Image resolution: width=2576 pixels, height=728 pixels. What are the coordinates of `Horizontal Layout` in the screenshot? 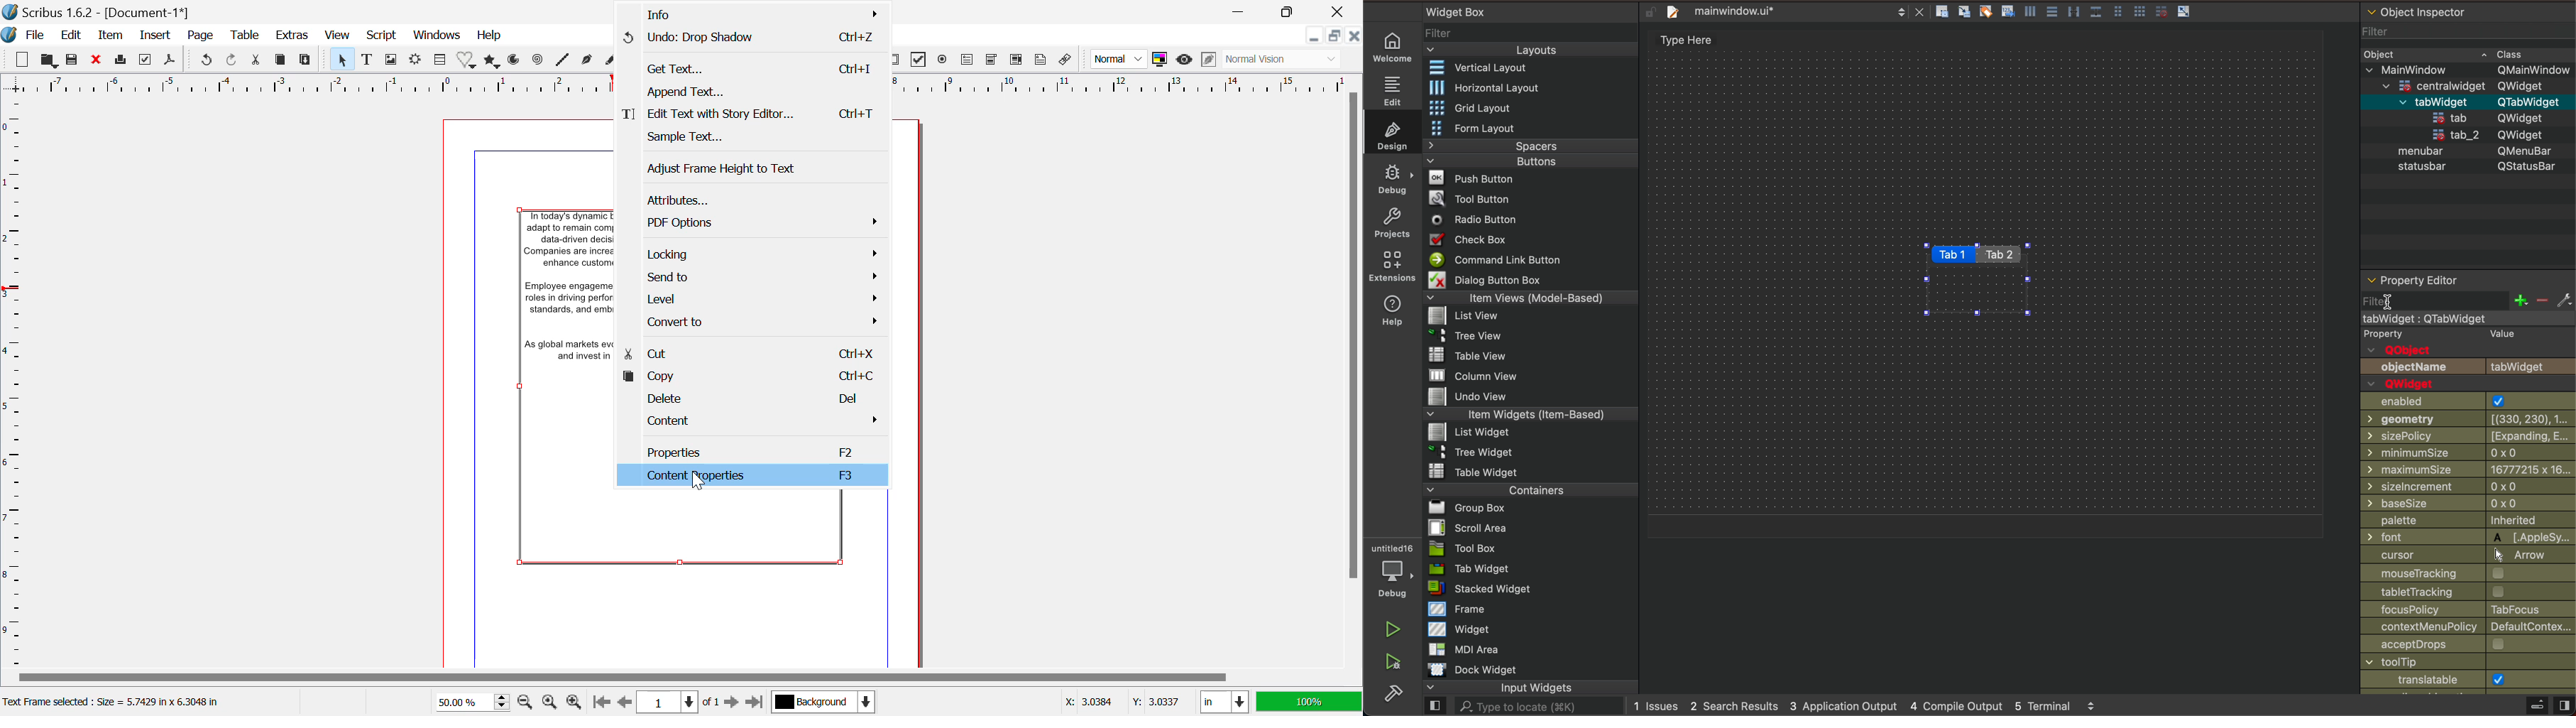 It's located at (1477, 89).